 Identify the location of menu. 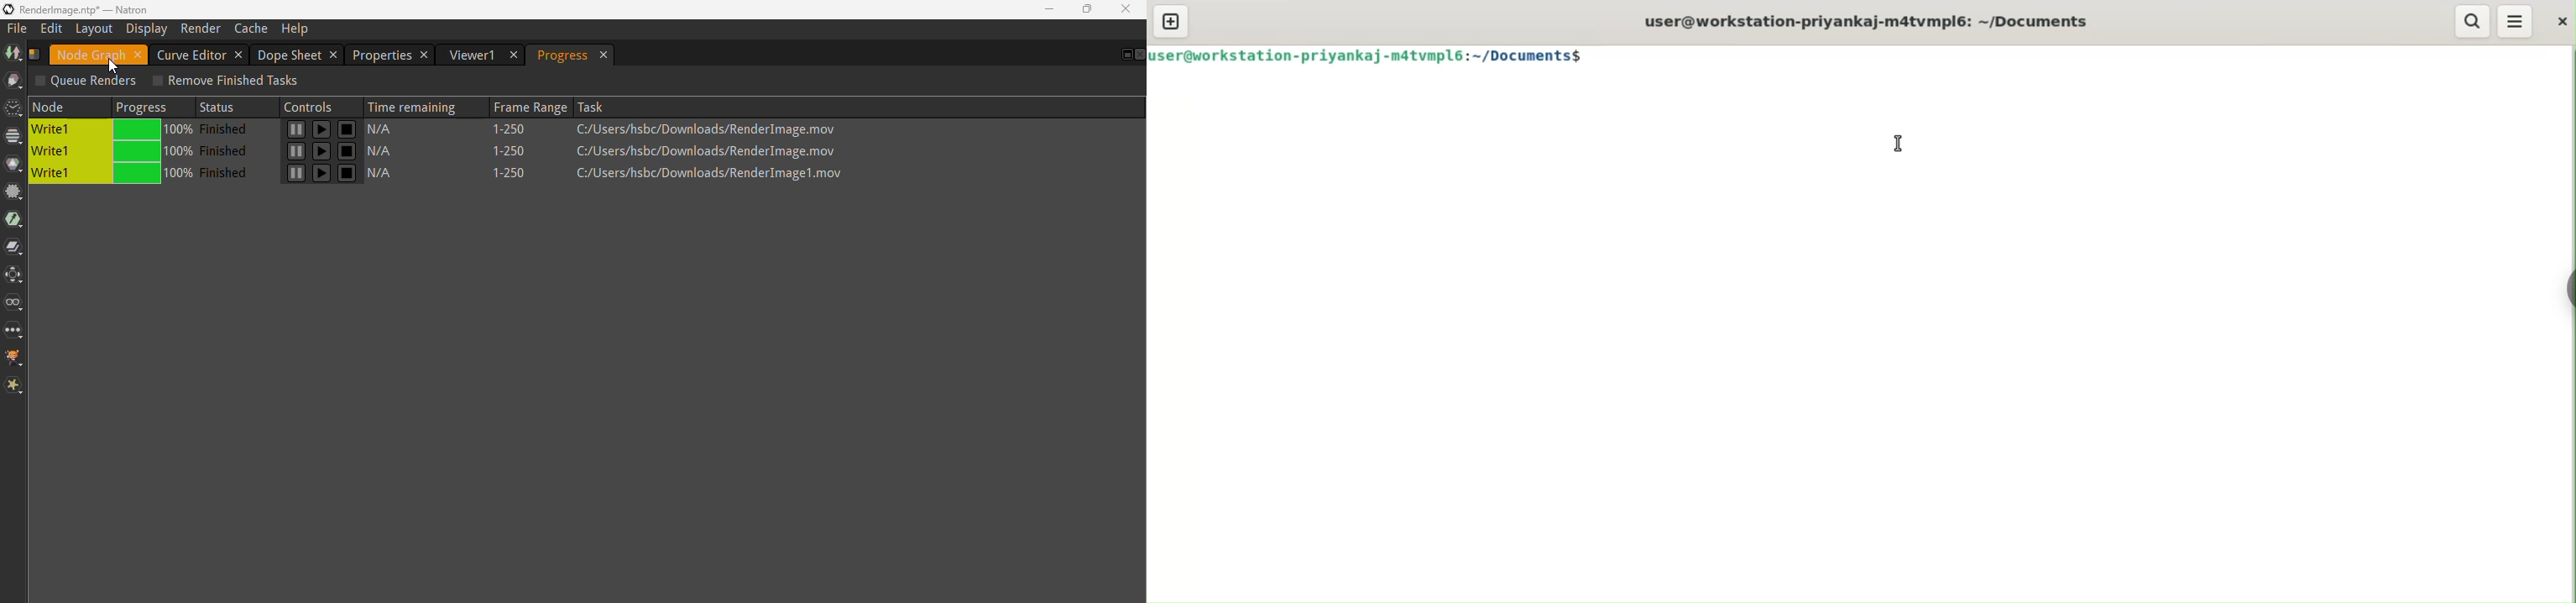
(2517, 21).